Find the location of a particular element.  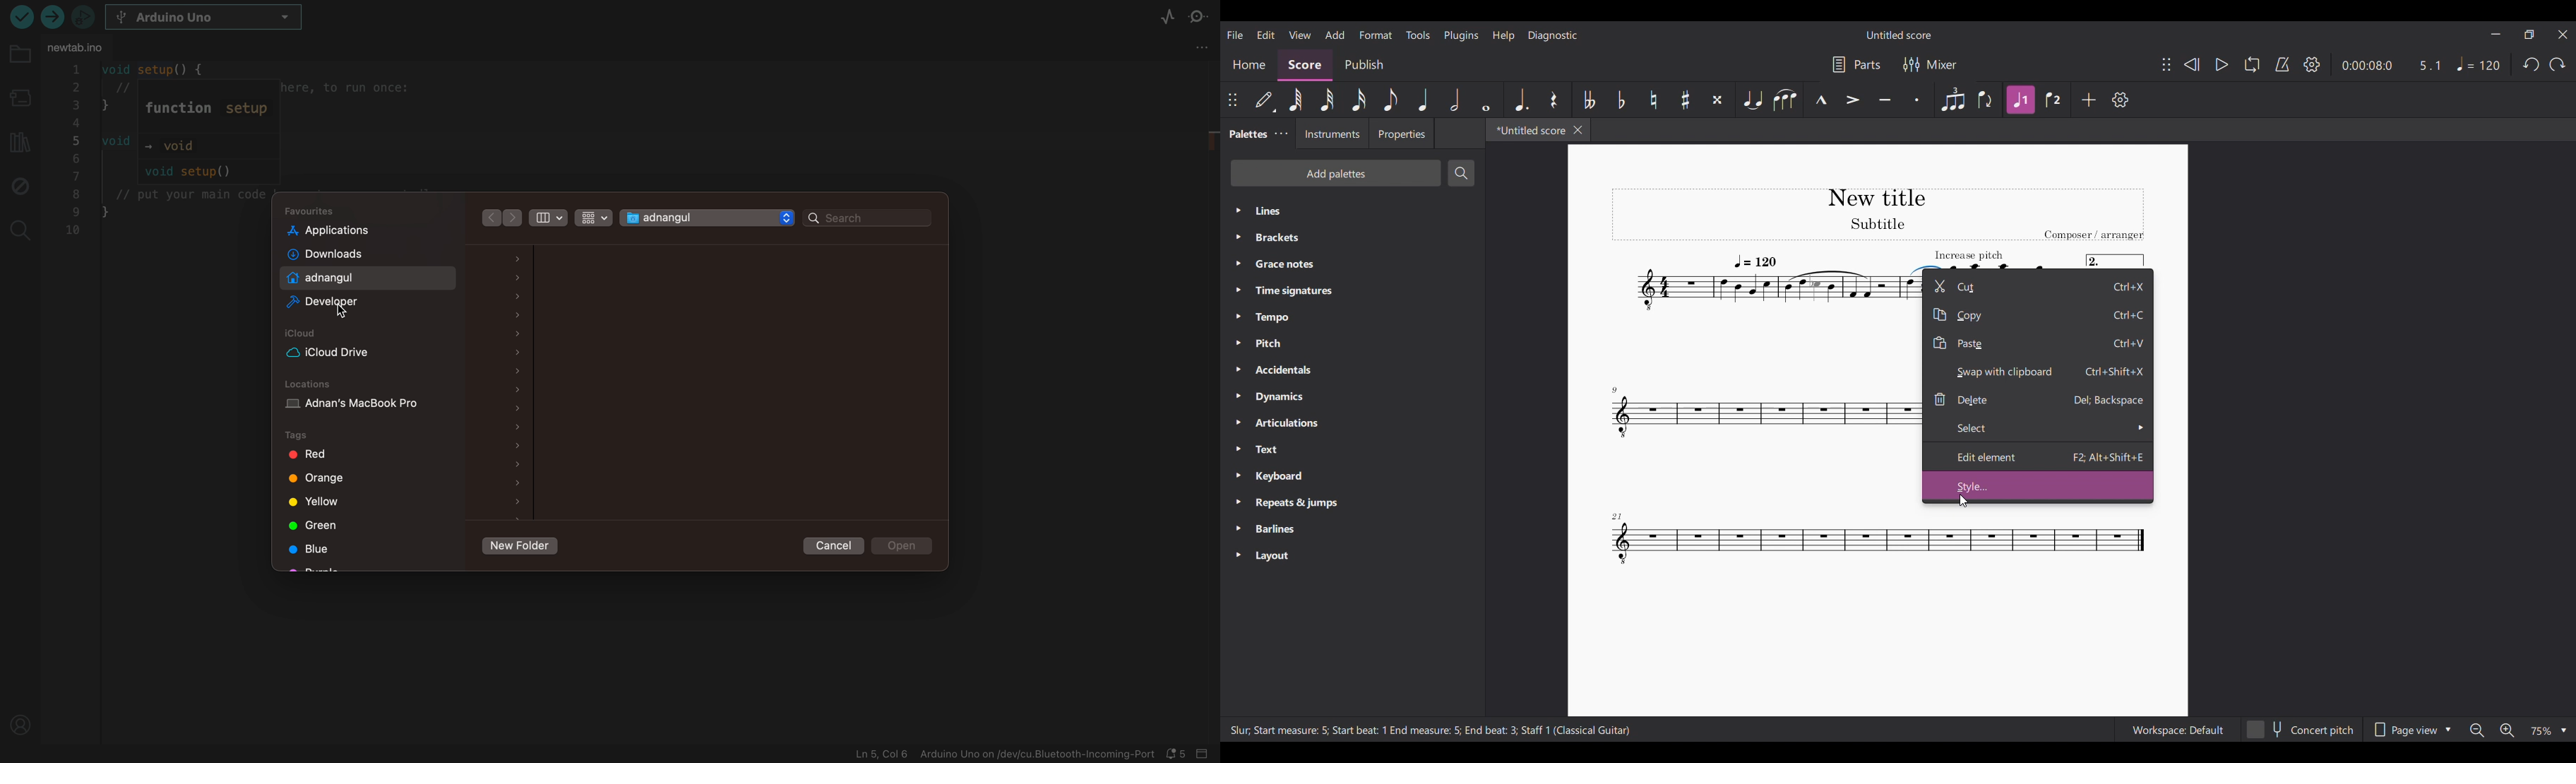

Current score is located at coordinates (1758, 431).